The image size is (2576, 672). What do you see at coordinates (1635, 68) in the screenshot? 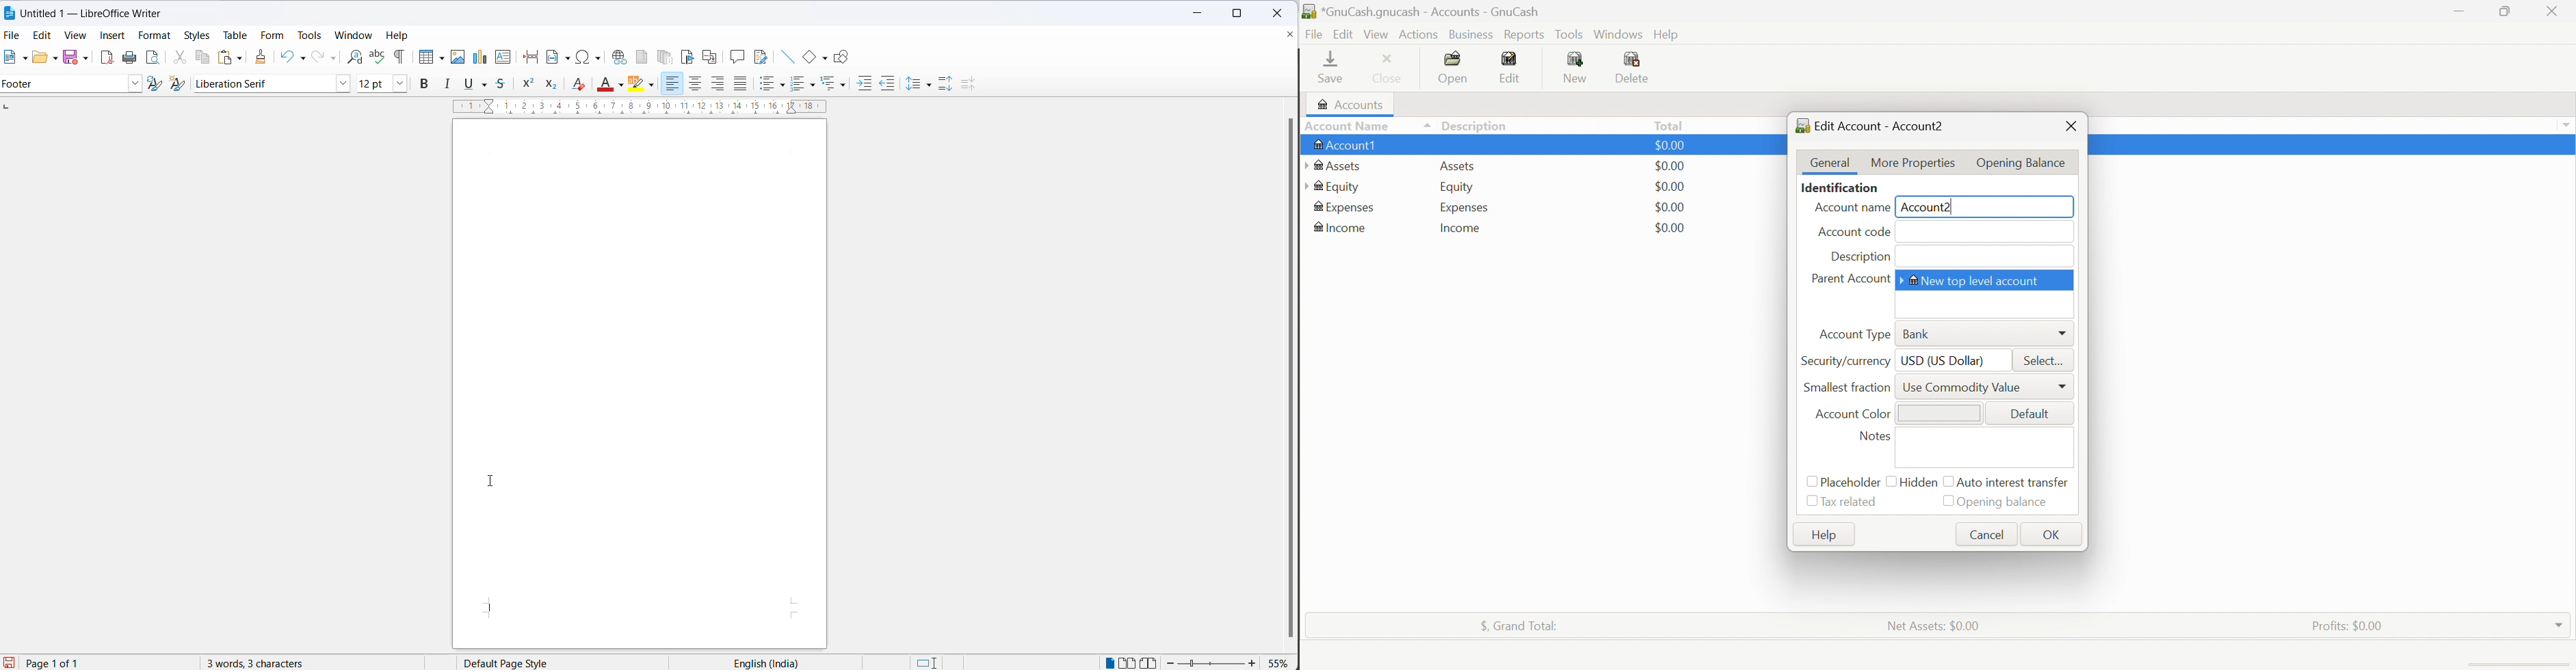
I see `Delete` at bounding box center [1635, 68].